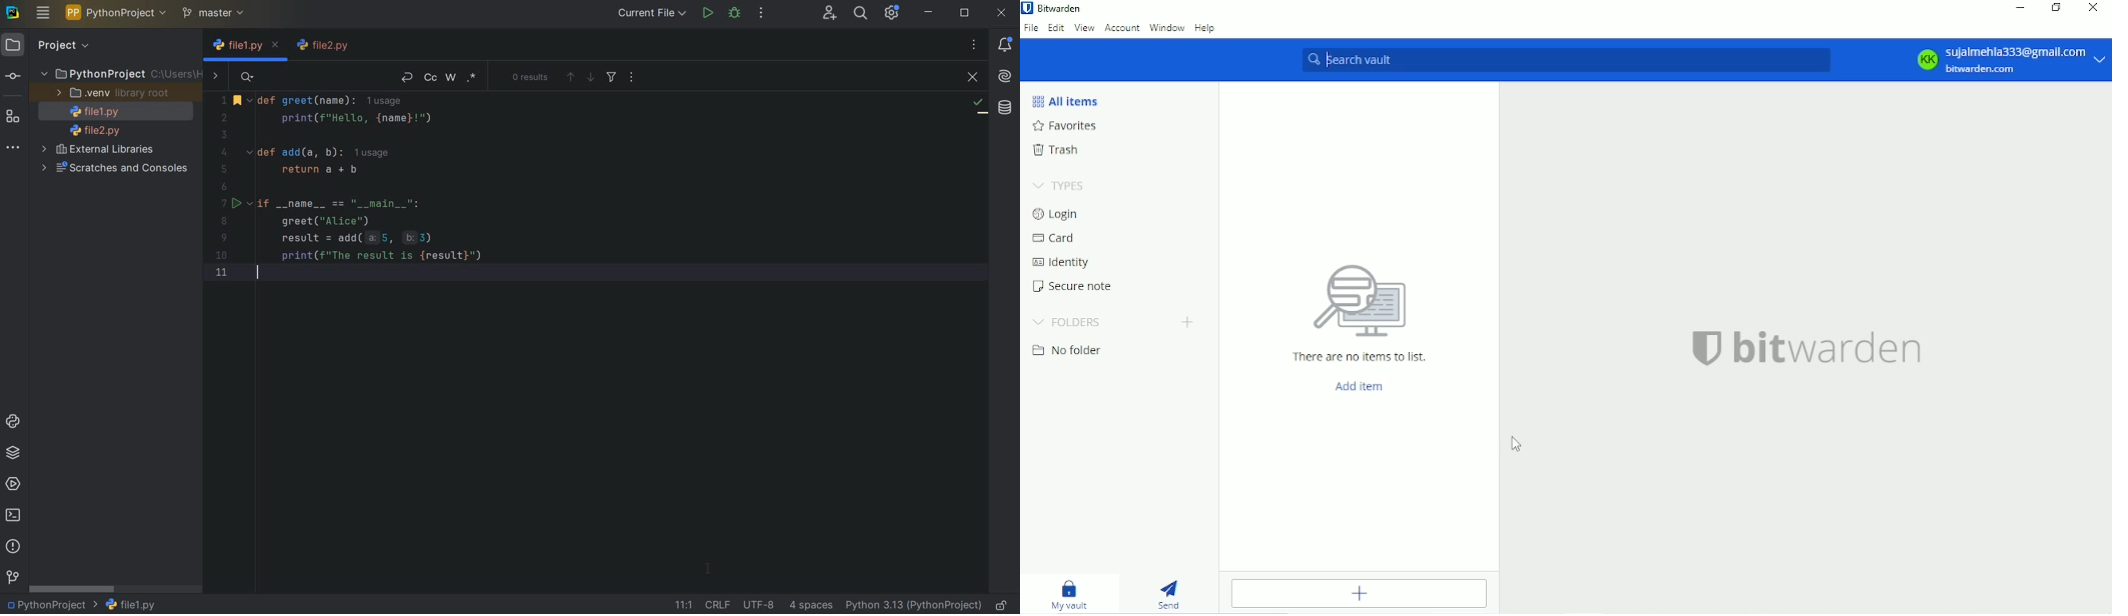 Image resolution: width=2128 pixels, height=616 pixels. Describe the element at coordinates (650, 13) in the screenshot. I see `CURRENT FILE` at that location.